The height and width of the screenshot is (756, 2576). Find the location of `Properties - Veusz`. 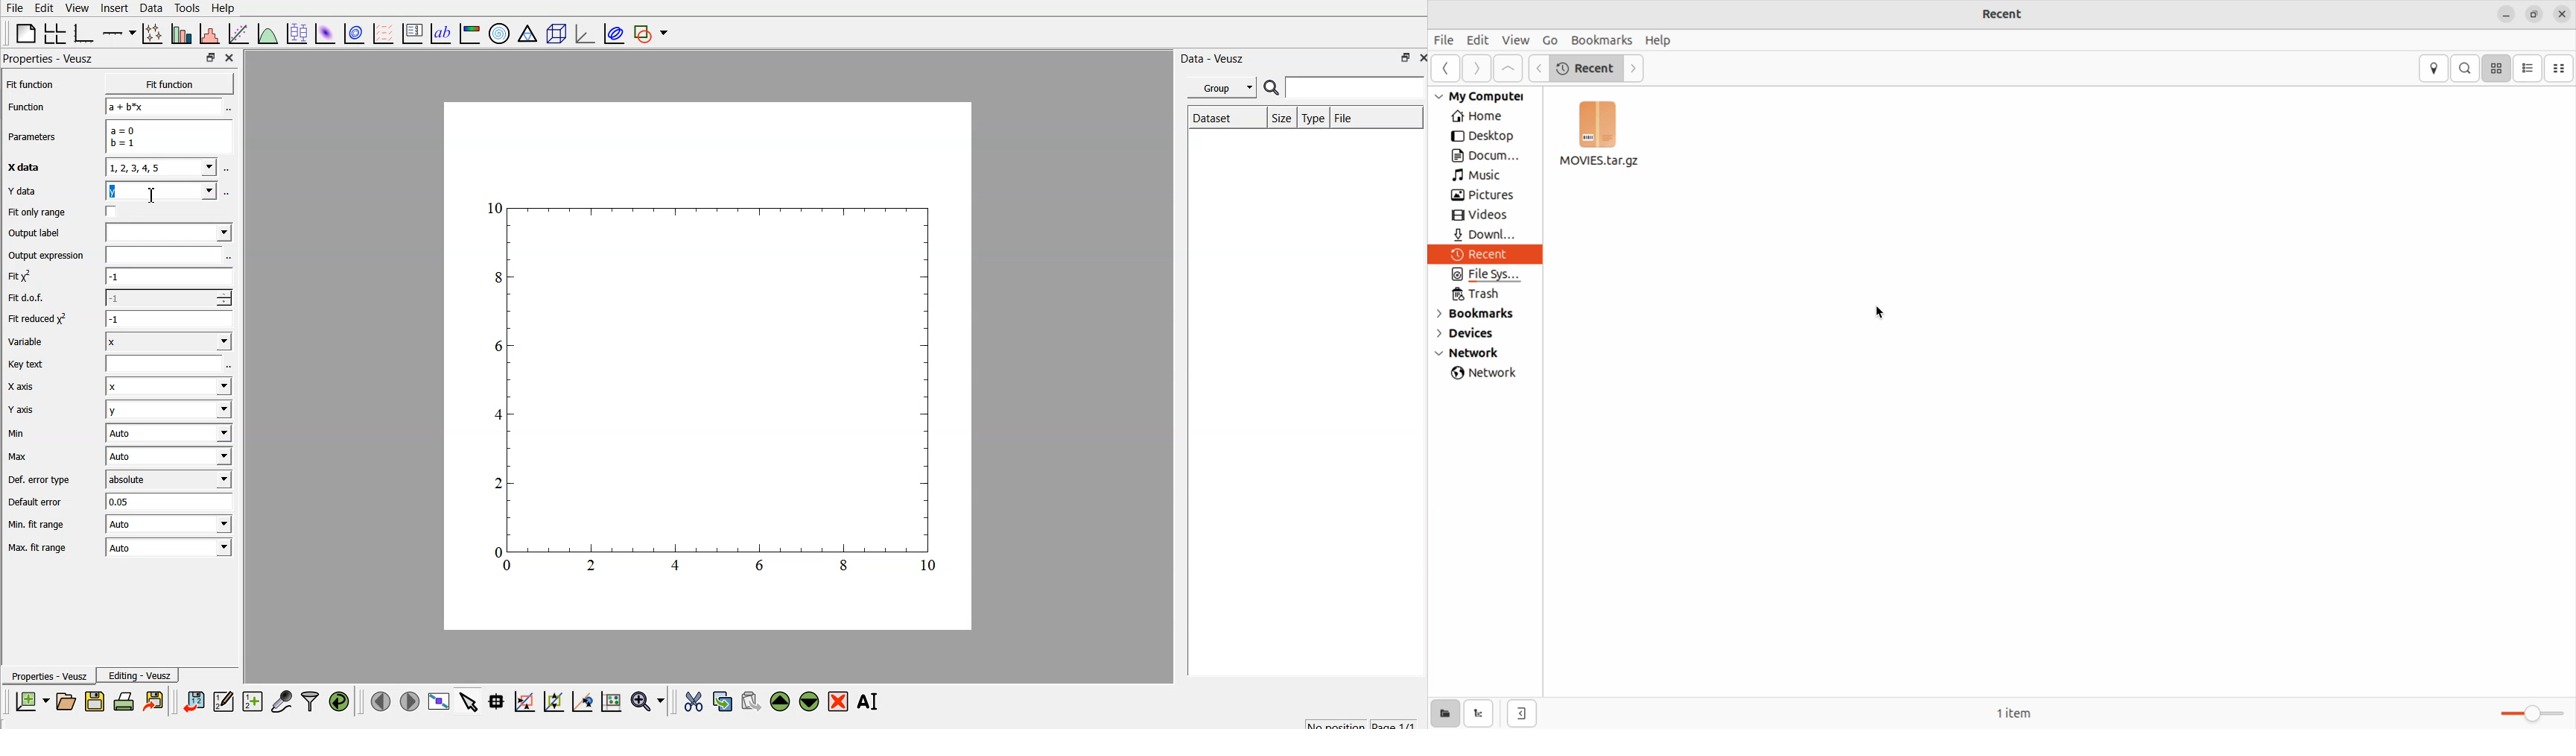

Properties - Veusz is located at coordinates (49, 675).